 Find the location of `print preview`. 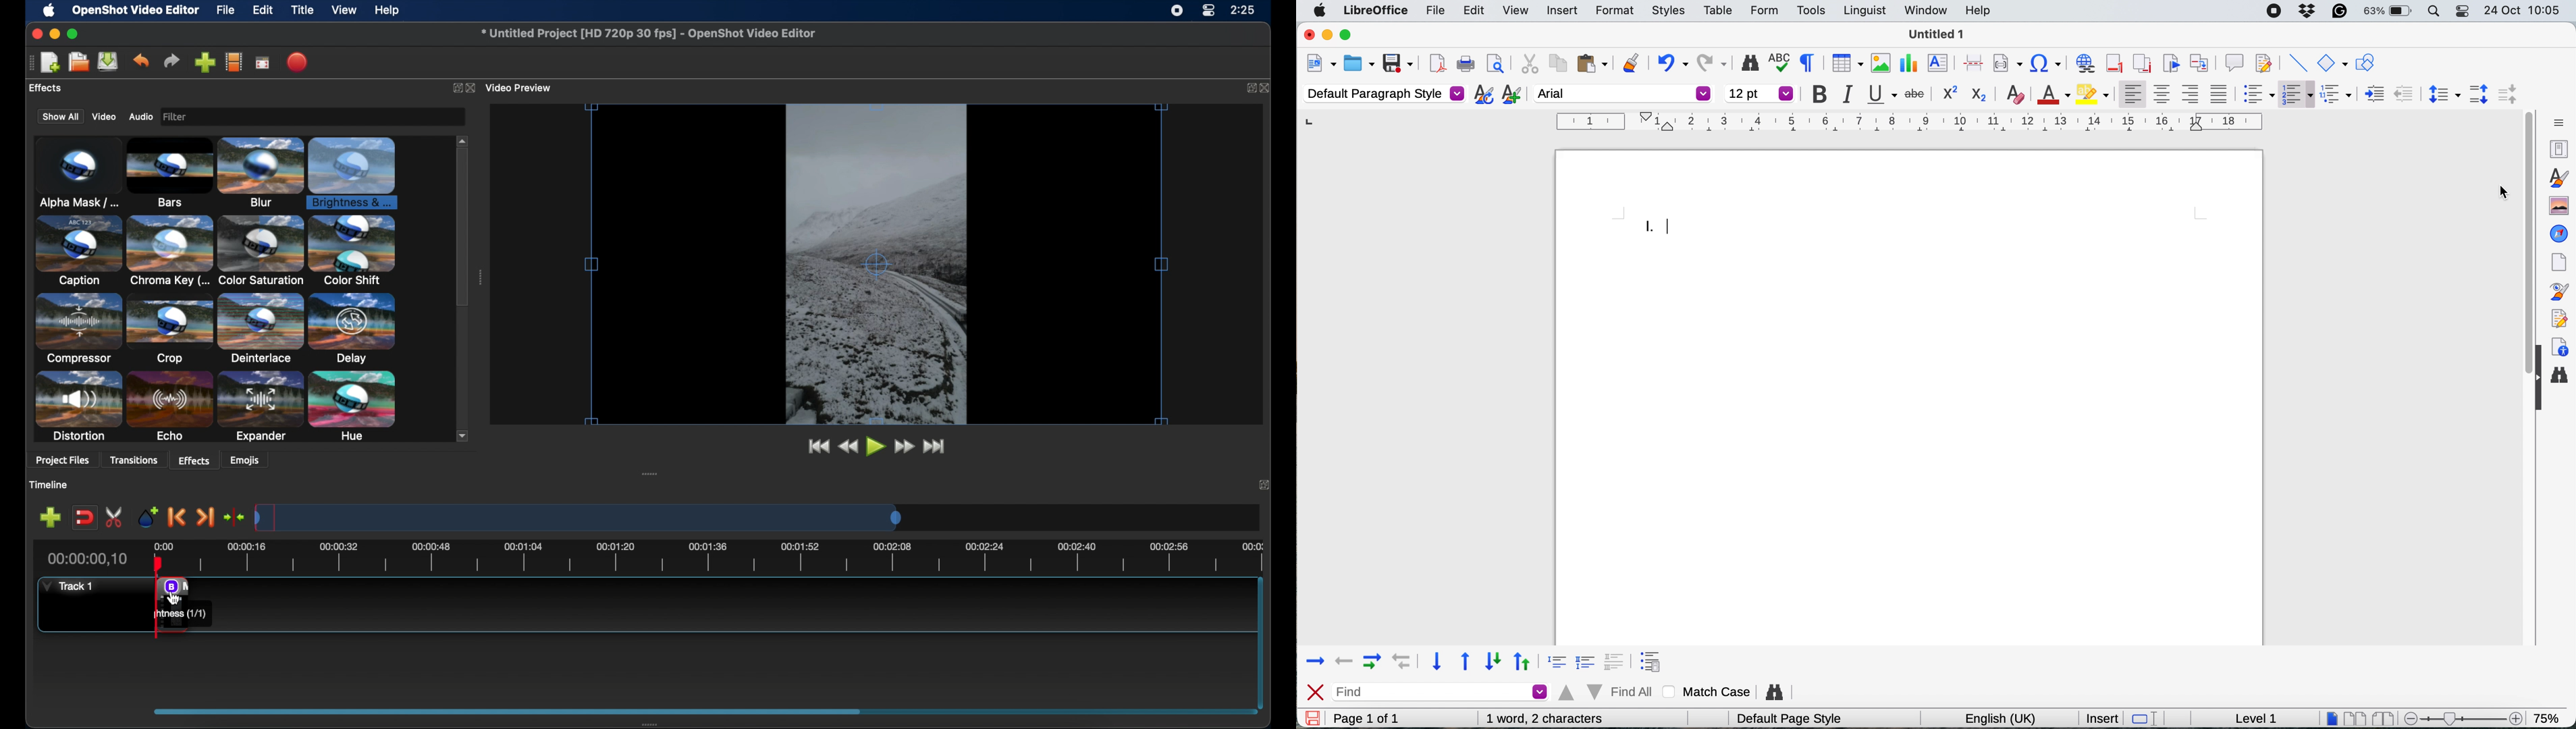

print preview is located at coordinates (1495, 64).